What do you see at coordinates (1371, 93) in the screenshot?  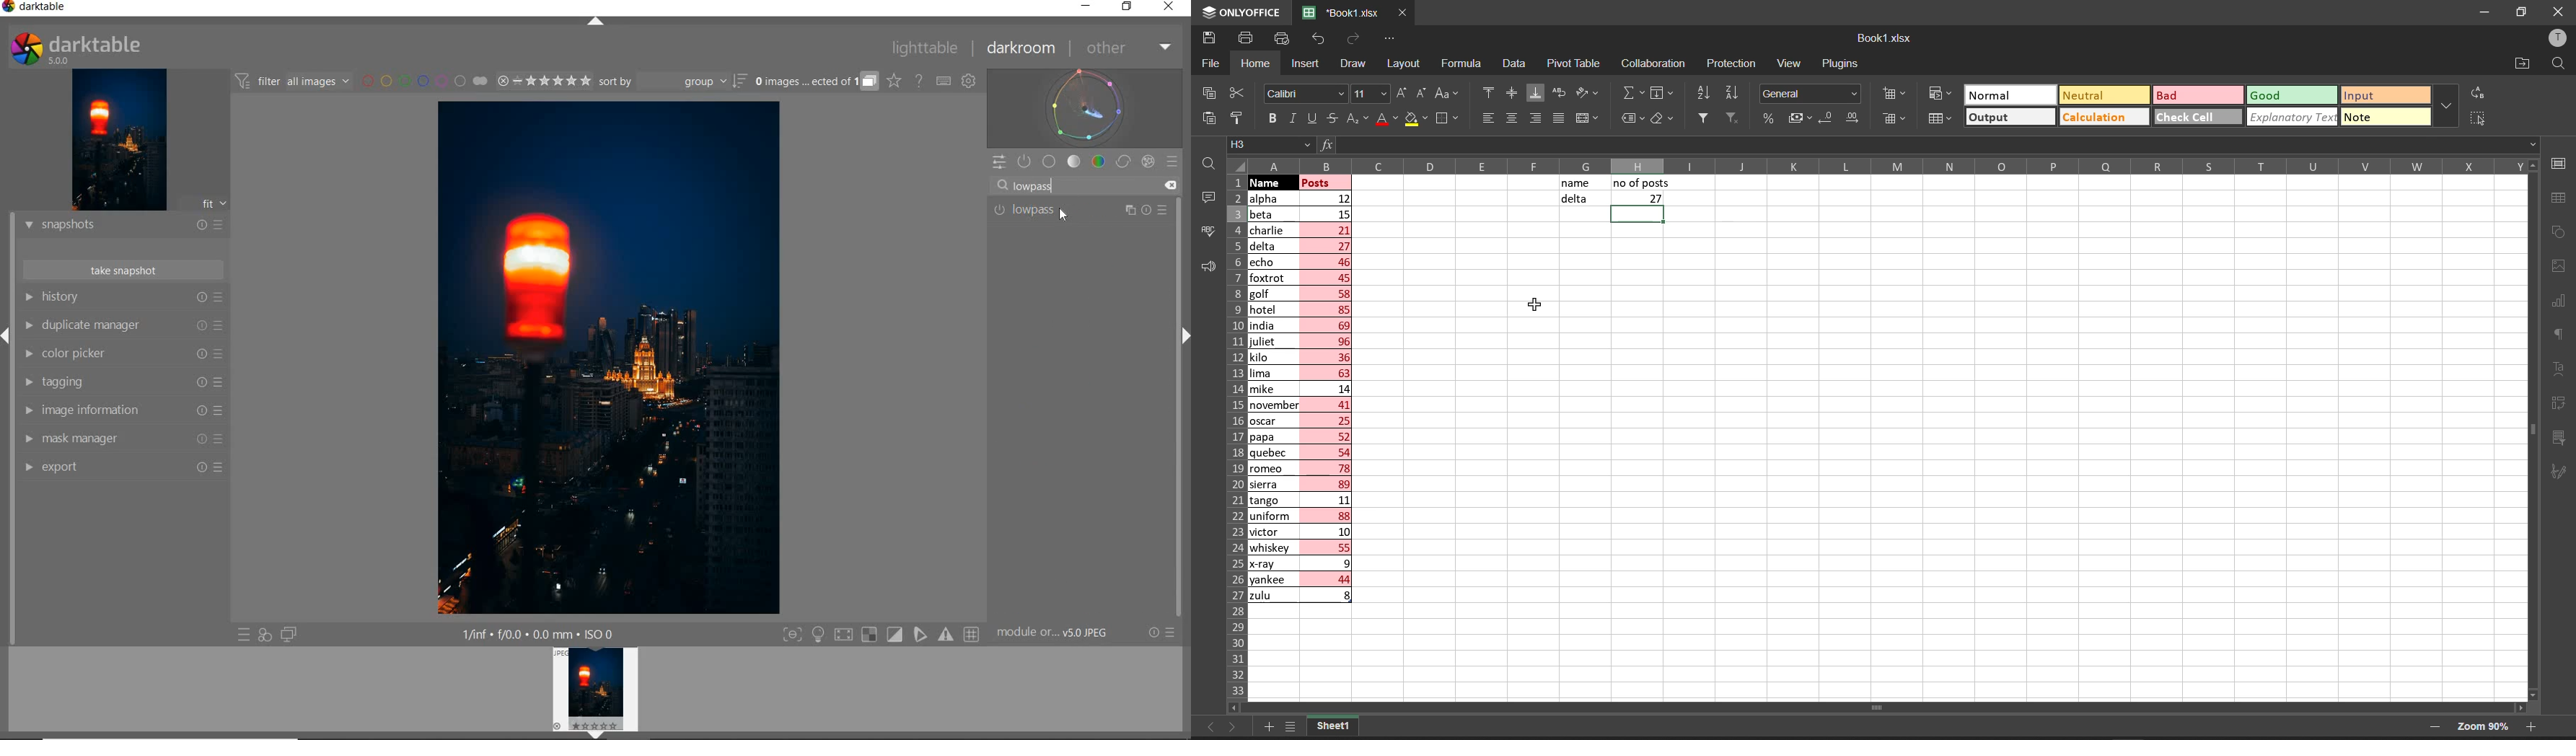 I see `font size` at bounding box center [1371, 93].